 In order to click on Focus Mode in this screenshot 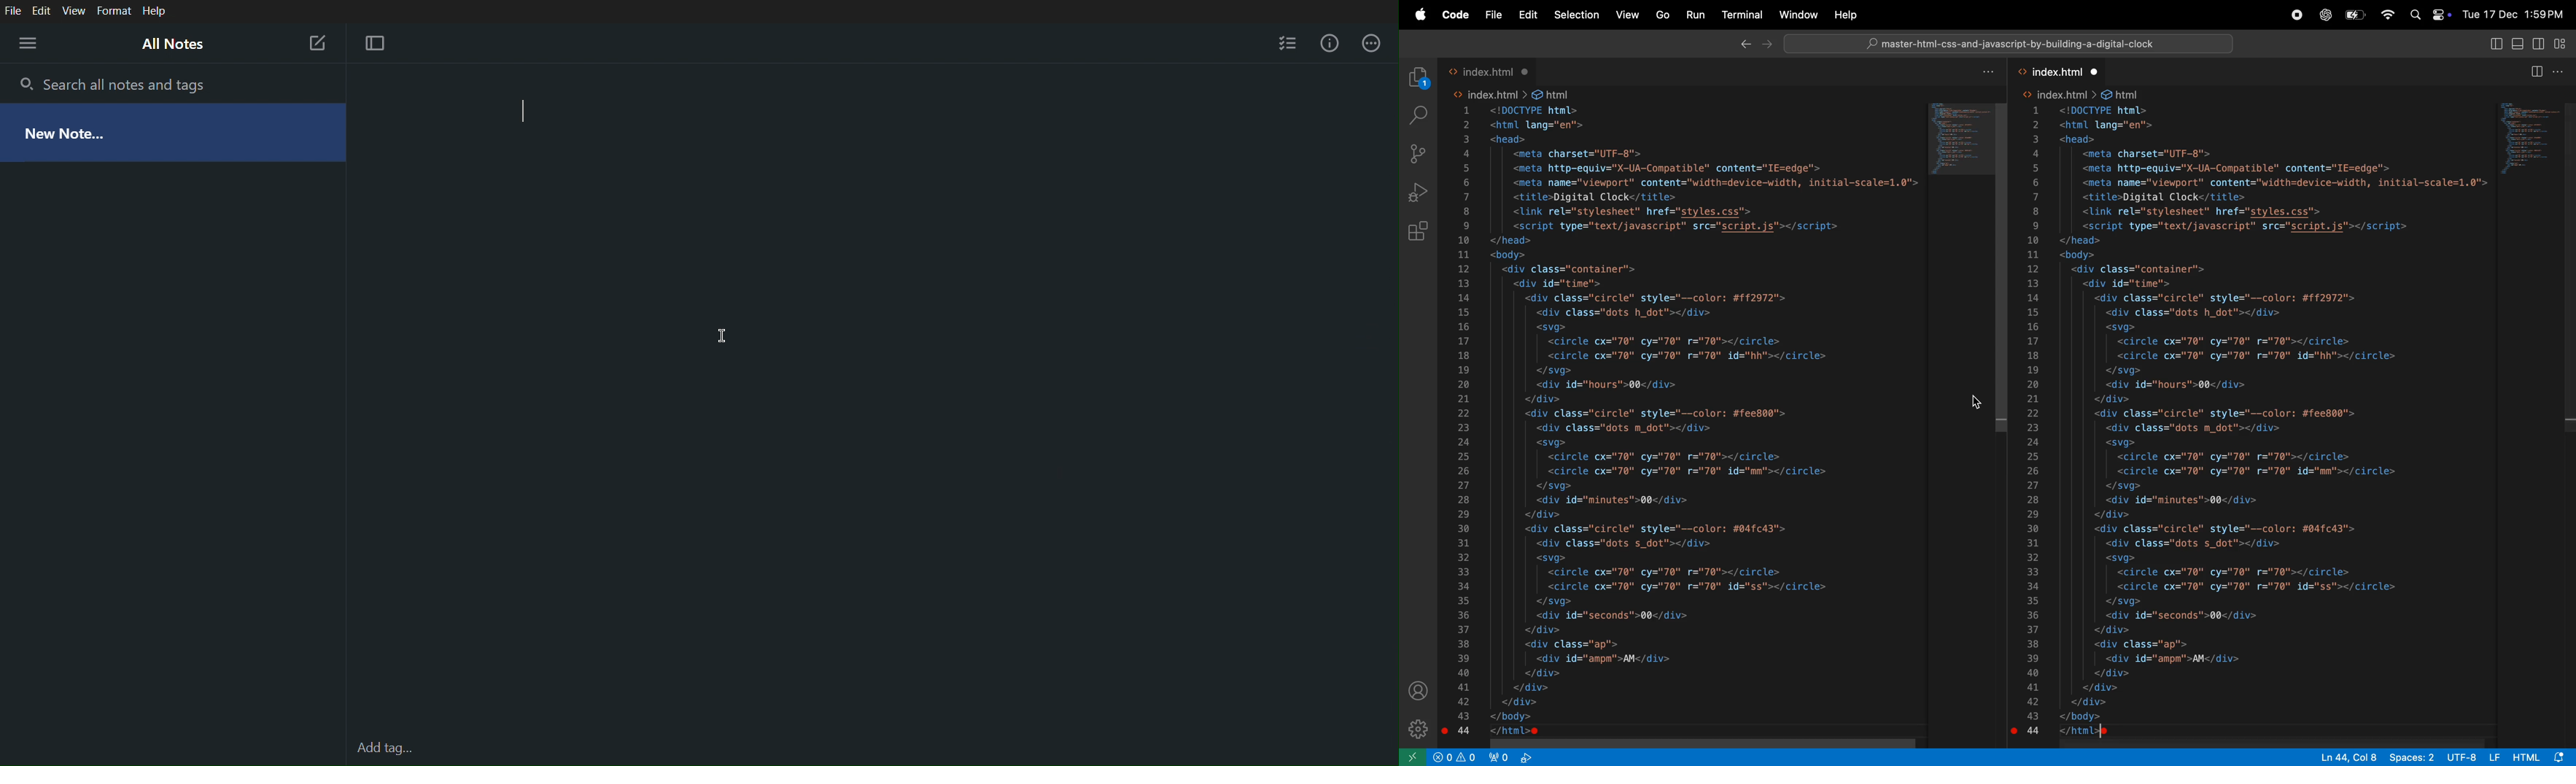, I will do `click(376, 44)`.